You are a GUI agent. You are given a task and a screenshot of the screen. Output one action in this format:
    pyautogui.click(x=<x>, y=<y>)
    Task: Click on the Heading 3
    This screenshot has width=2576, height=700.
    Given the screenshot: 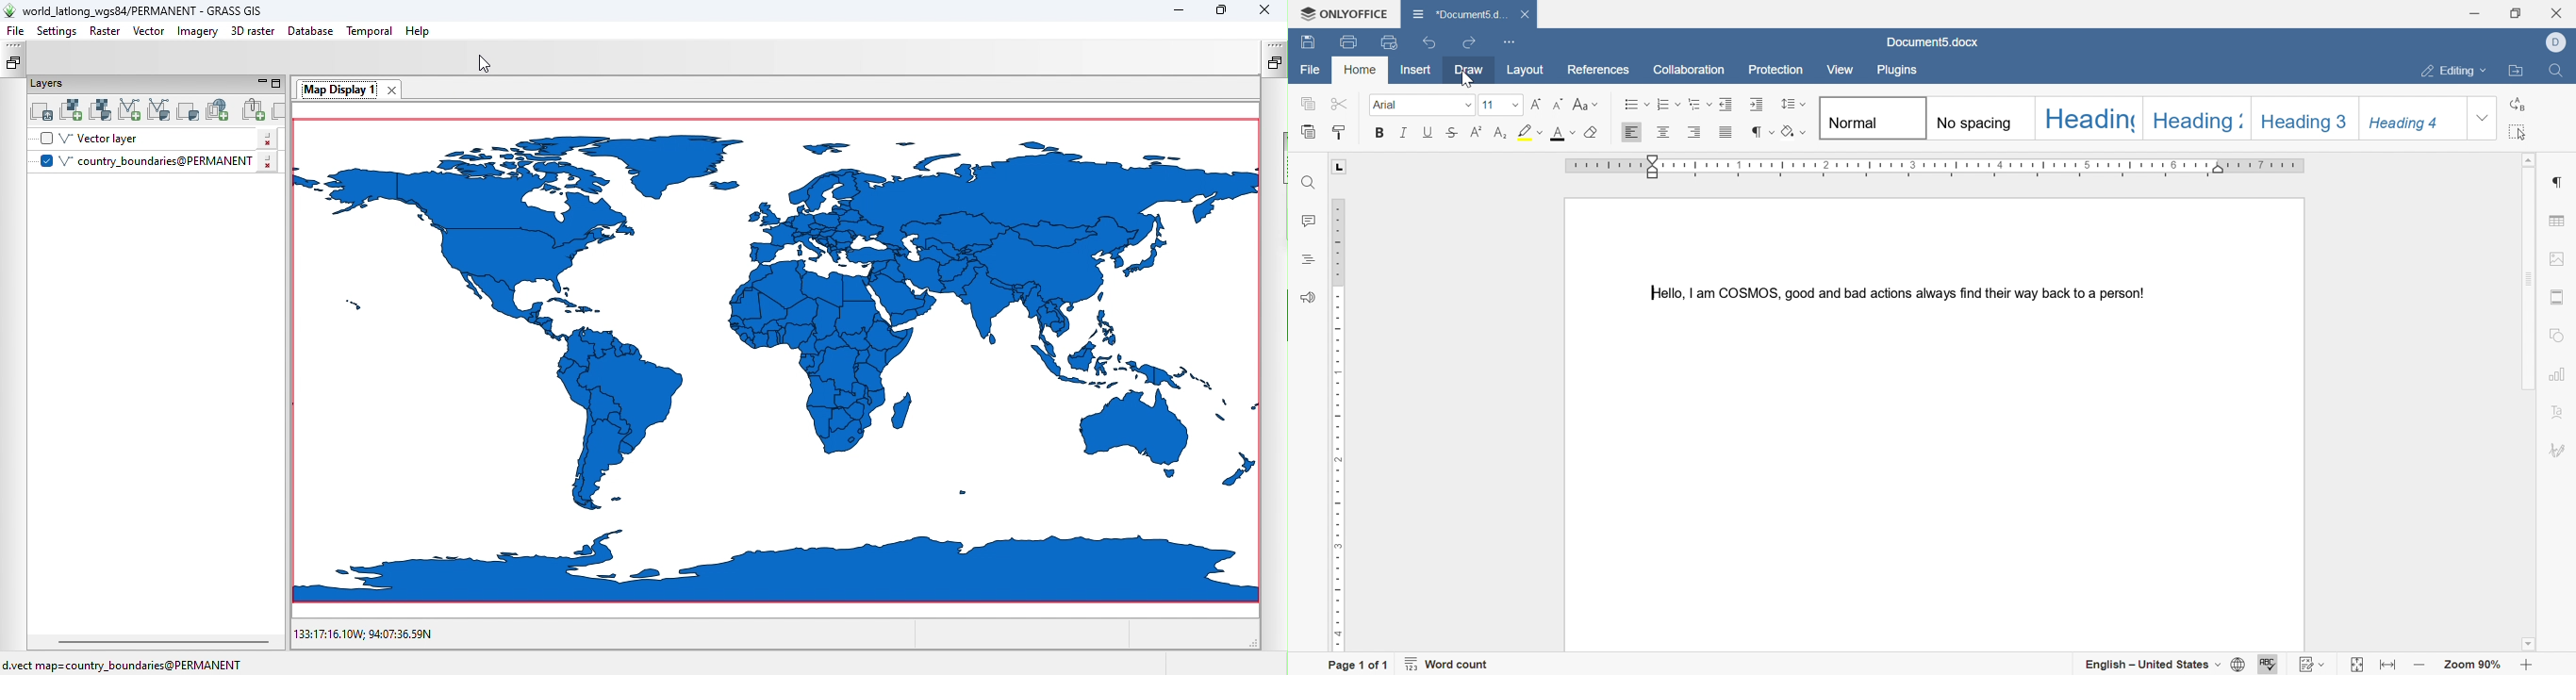 What is the action you would take?
    pyautogui.click(x=2304, y=119)
    